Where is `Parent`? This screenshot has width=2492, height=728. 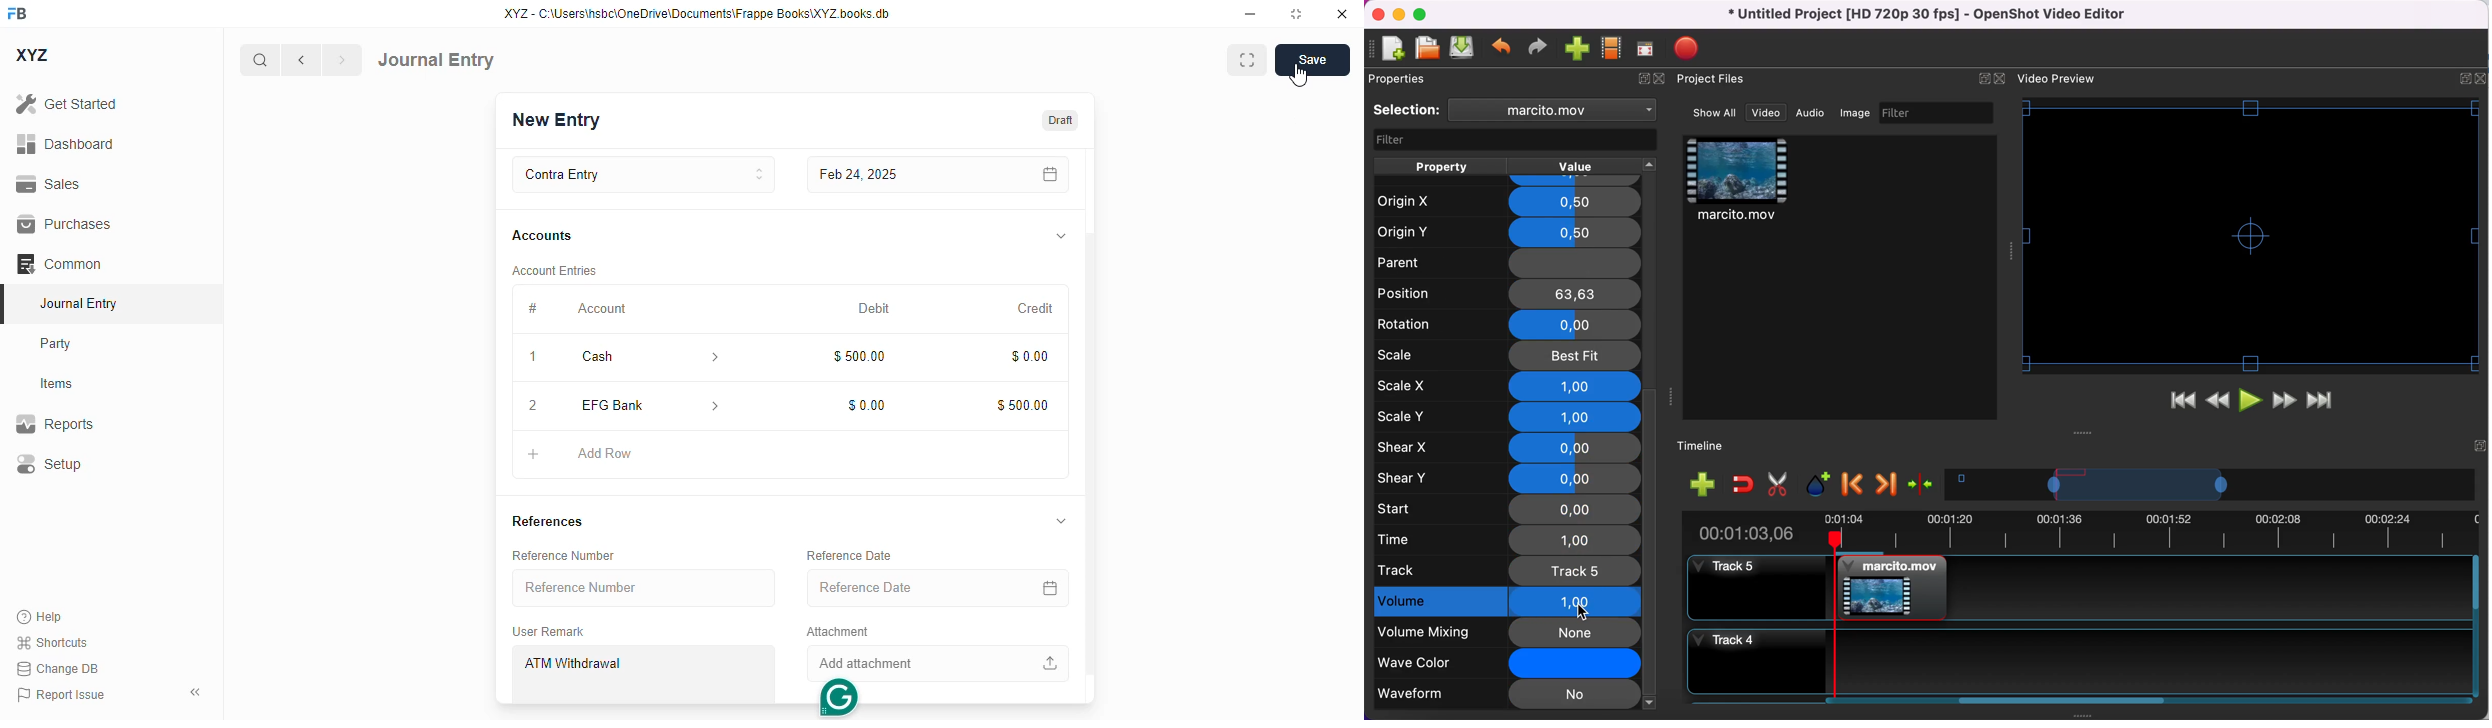
Parent is located at coordinates (1506, 260).